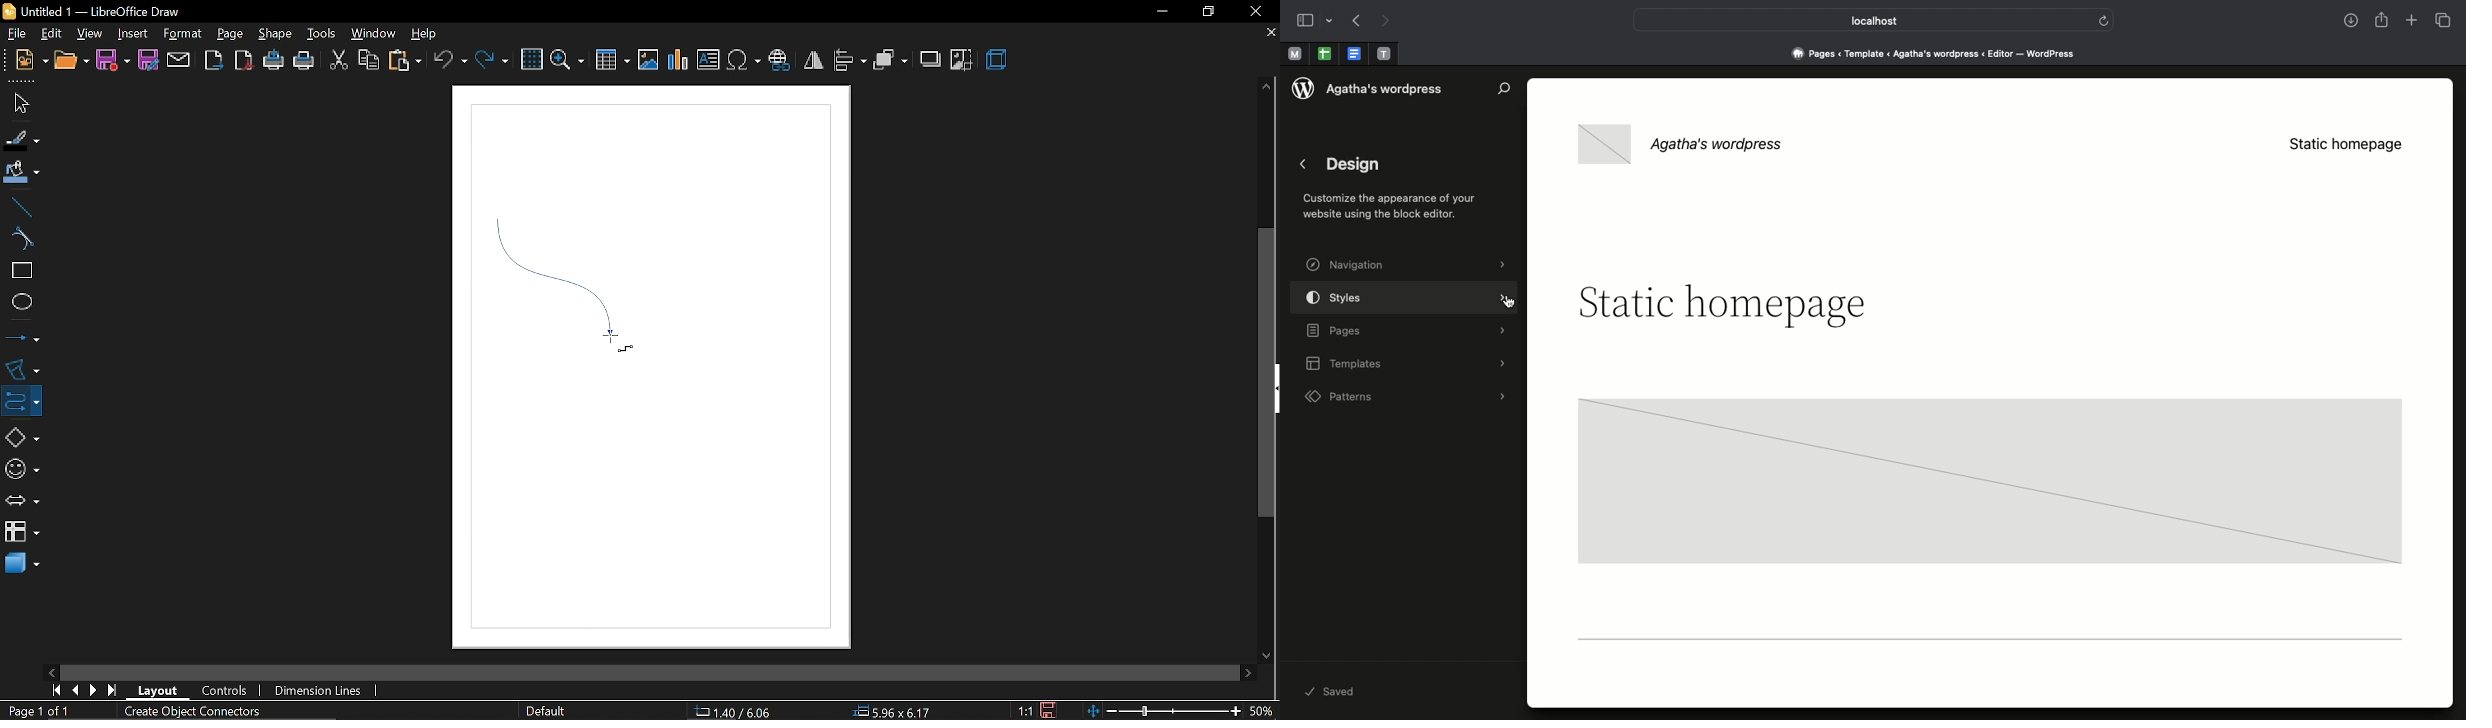  What do you see at coordinates (1722, 305) in the screenshot?
I see `Headline` at bounding box center [1722, 305].